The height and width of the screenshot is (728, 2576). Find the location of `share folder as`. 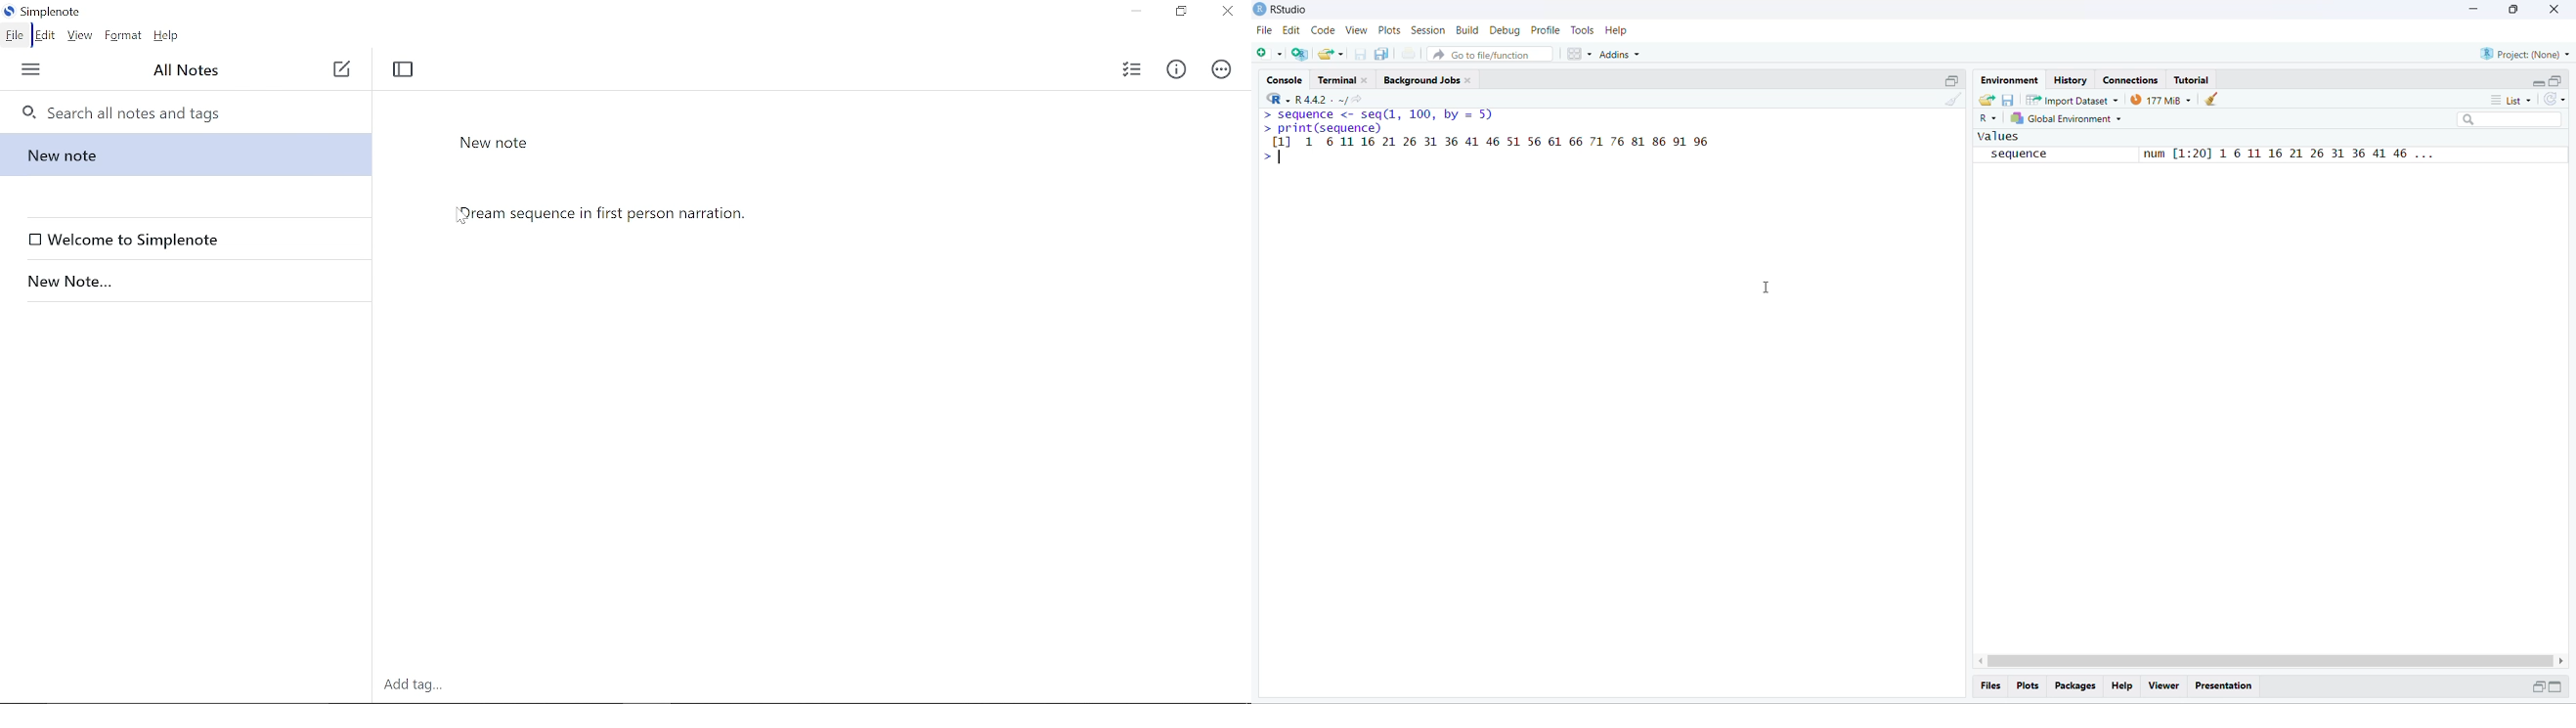

share folder as is located at coordinates (1332, 55).